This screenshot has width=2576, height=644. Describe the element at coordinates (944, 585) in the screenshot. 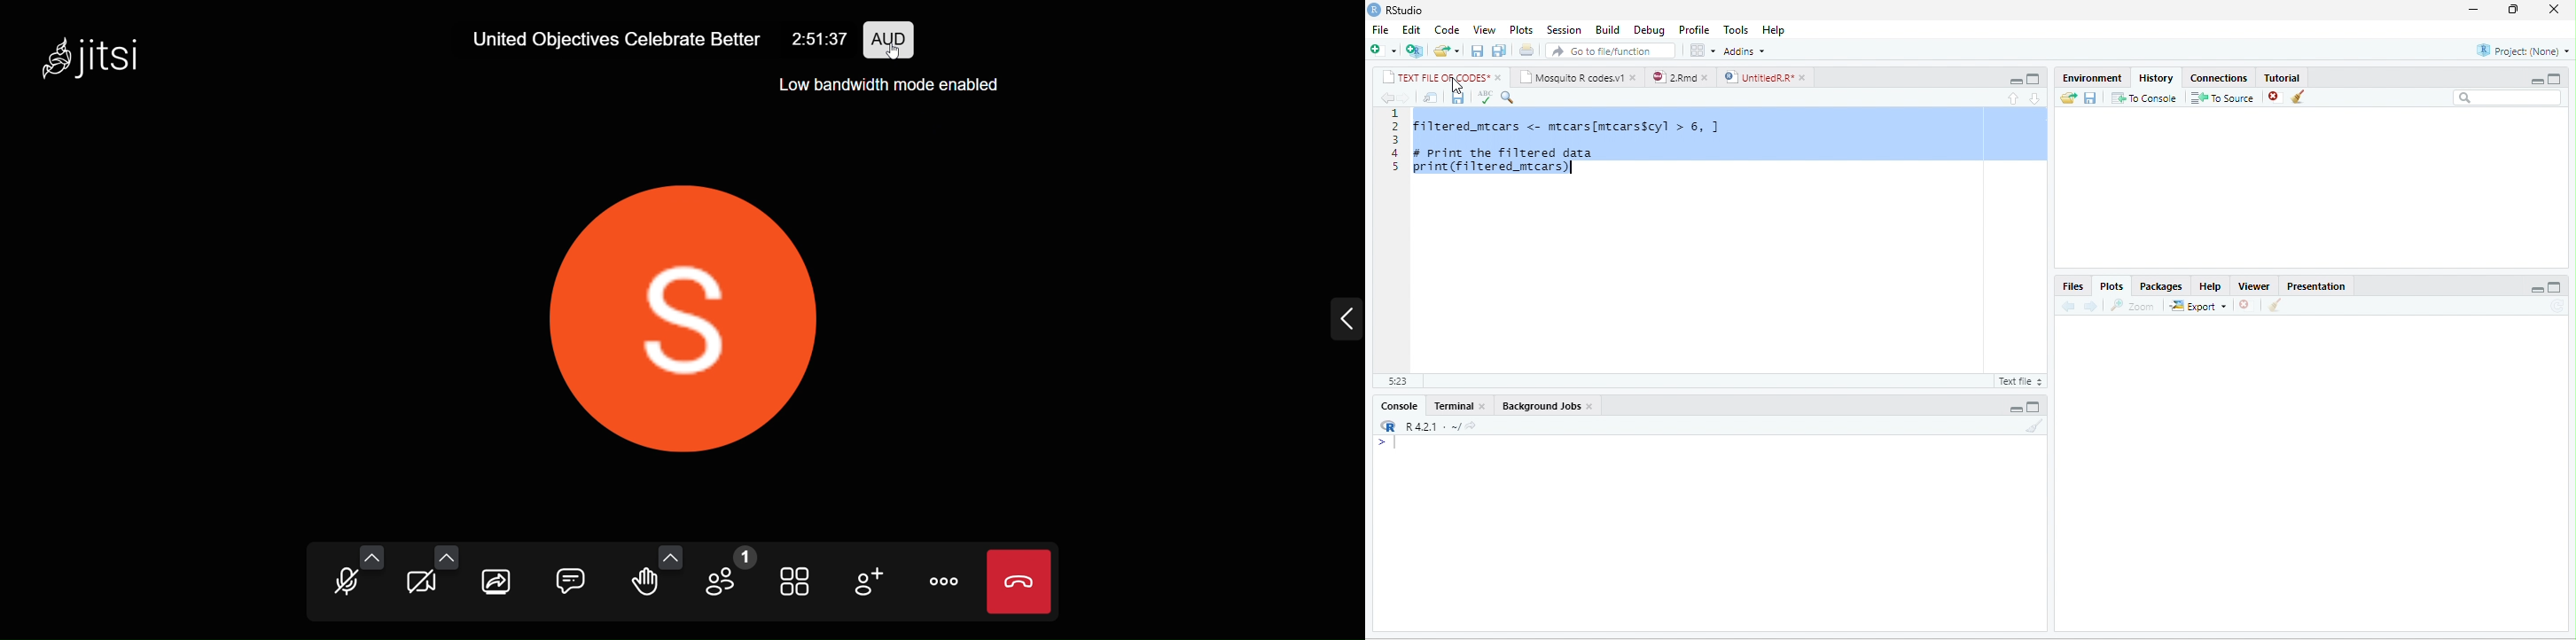

I see `more` at that location.